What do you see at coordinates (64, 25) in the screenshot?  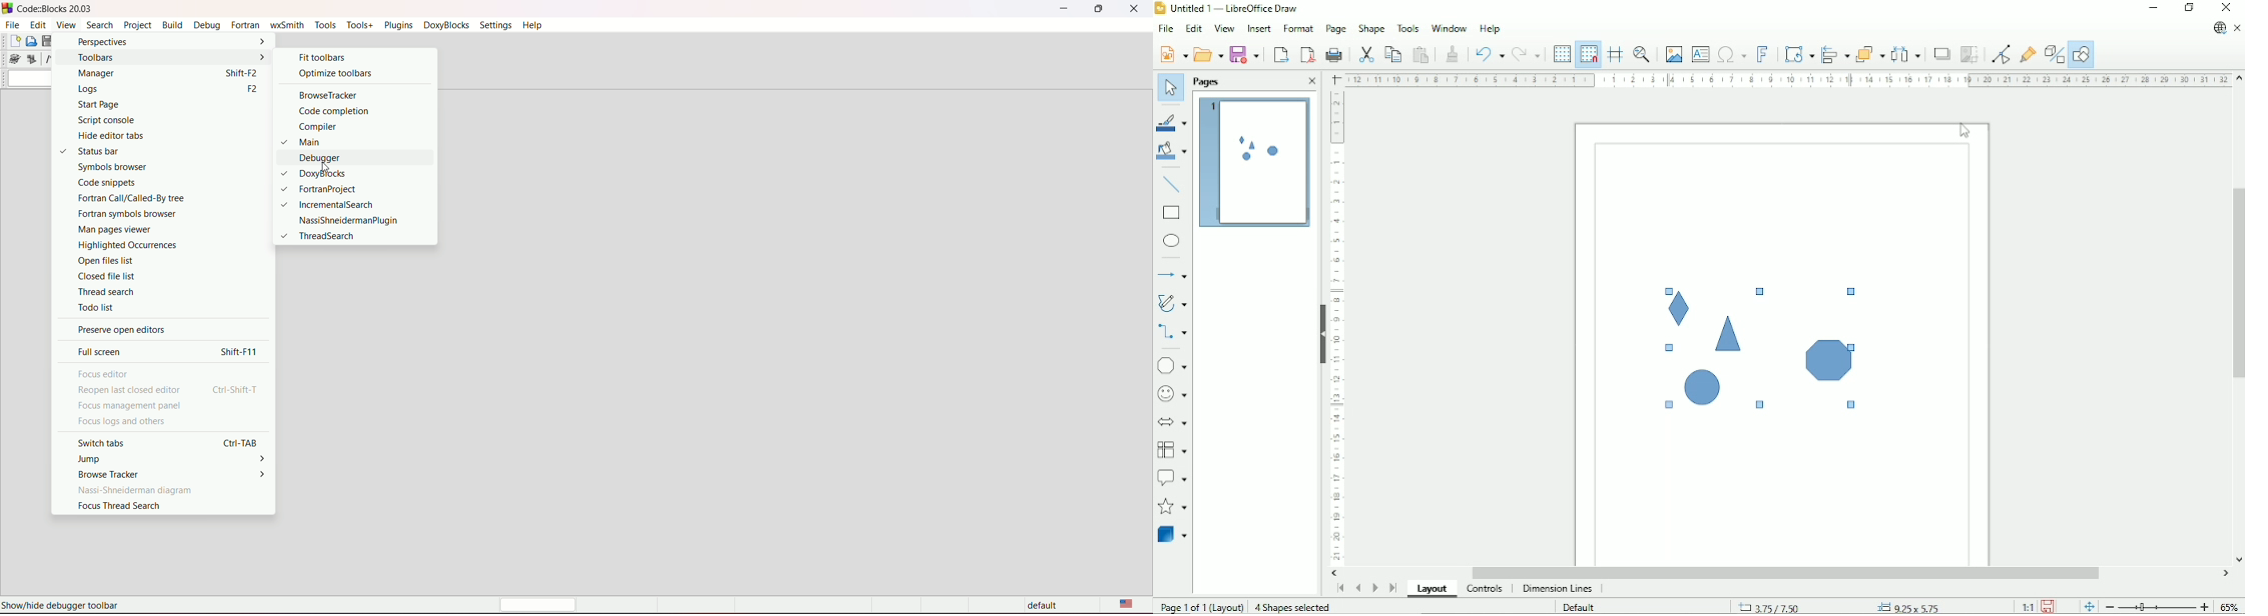 I see `view` at bounding box center [64, 25].